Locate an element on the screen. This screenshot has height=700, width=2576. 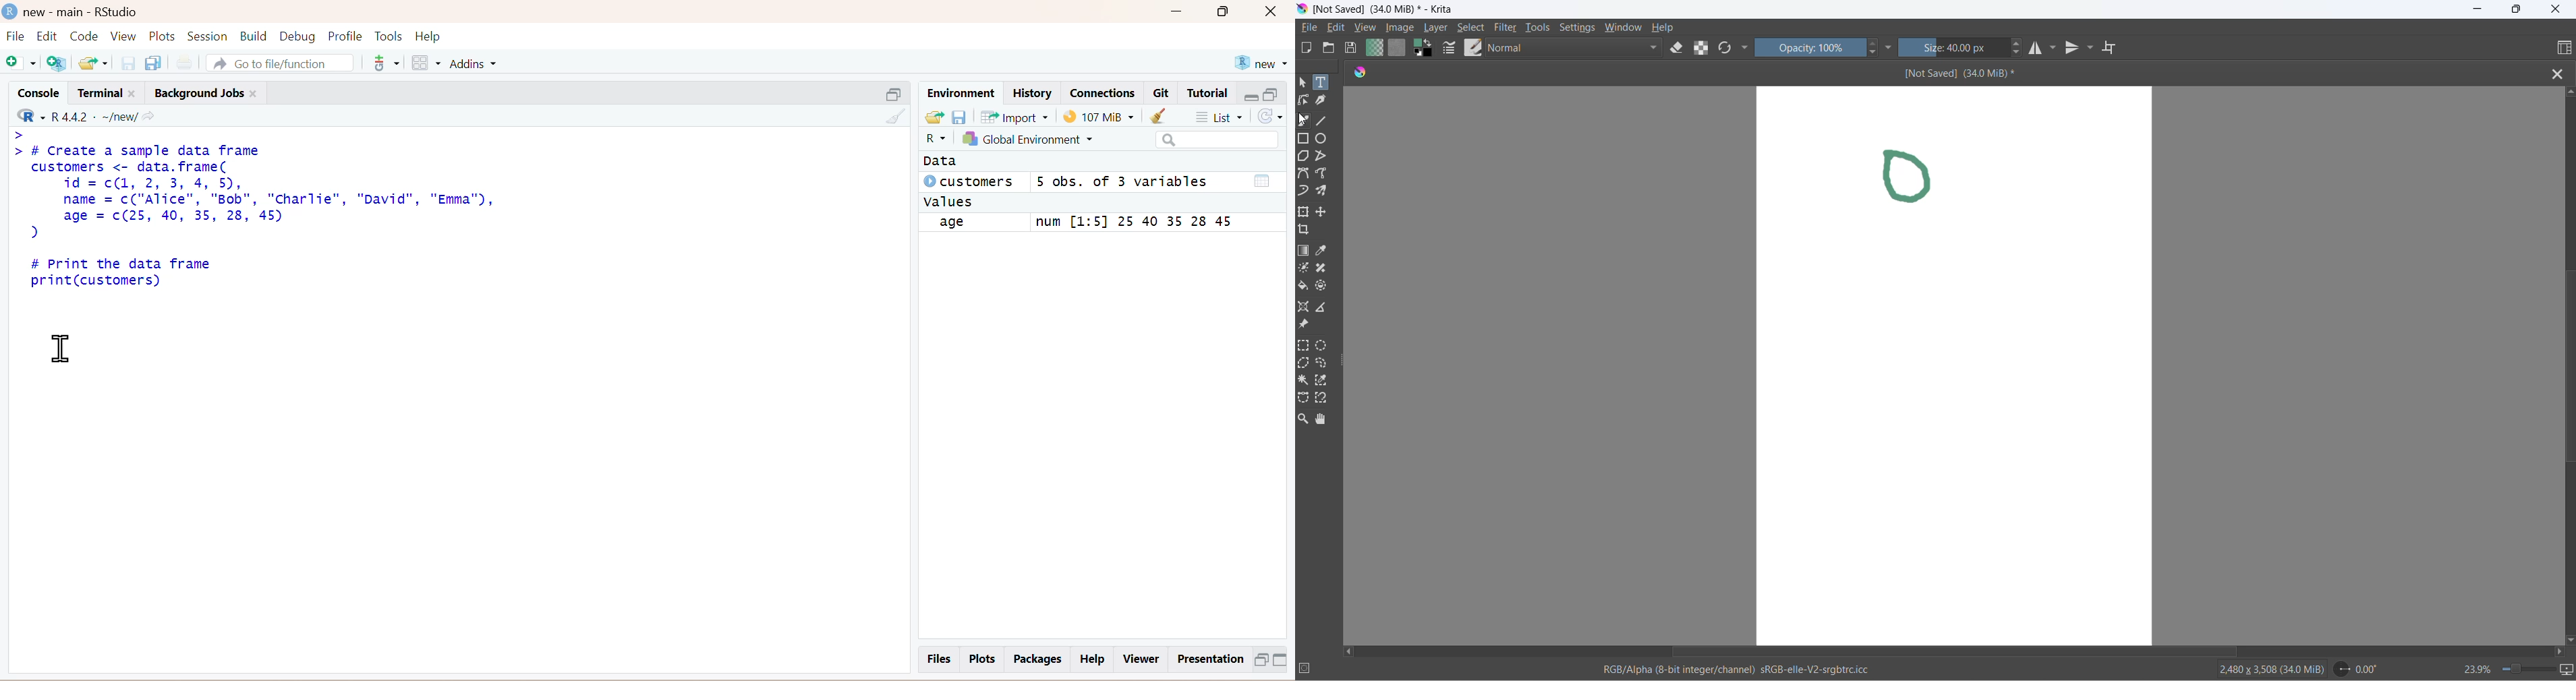
polyline tool is located at coordinates (1325, 156).